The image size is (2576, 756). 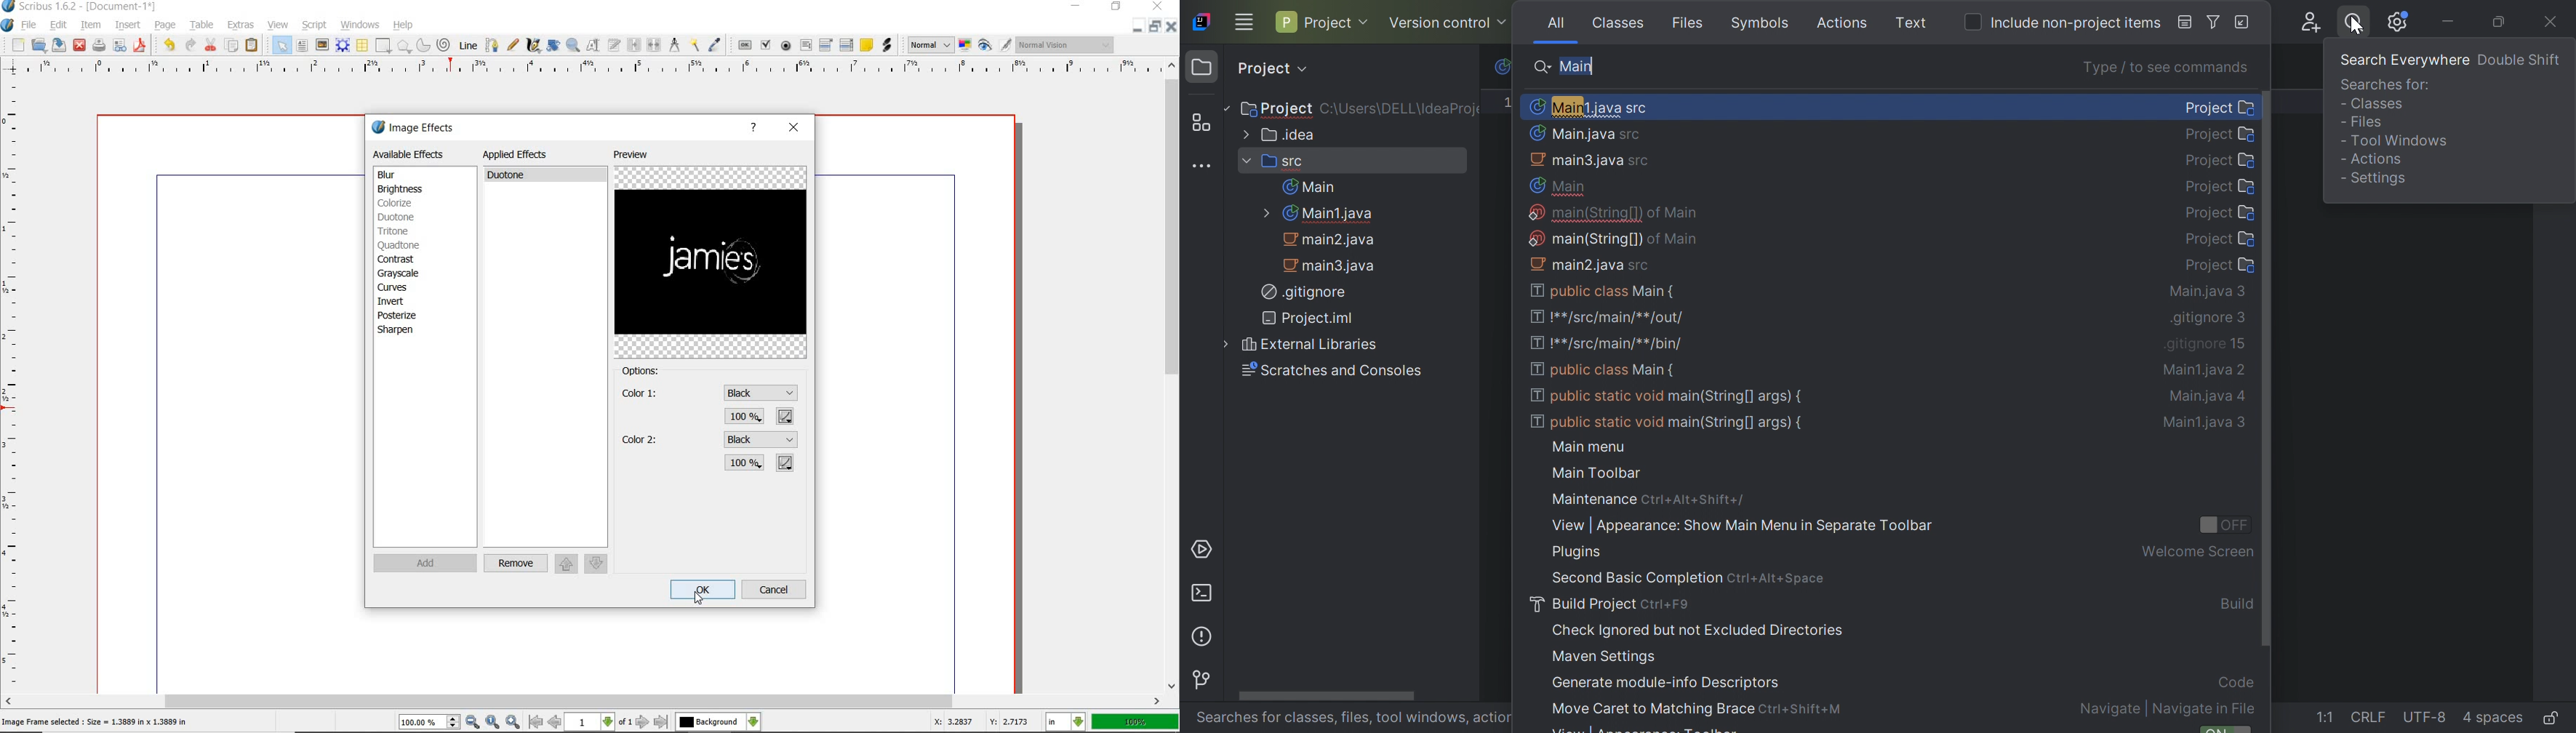 What do you see at coordinates (711, 454) in the screenshot?
I see `color 2 settings` at bounding box center [711, 454].